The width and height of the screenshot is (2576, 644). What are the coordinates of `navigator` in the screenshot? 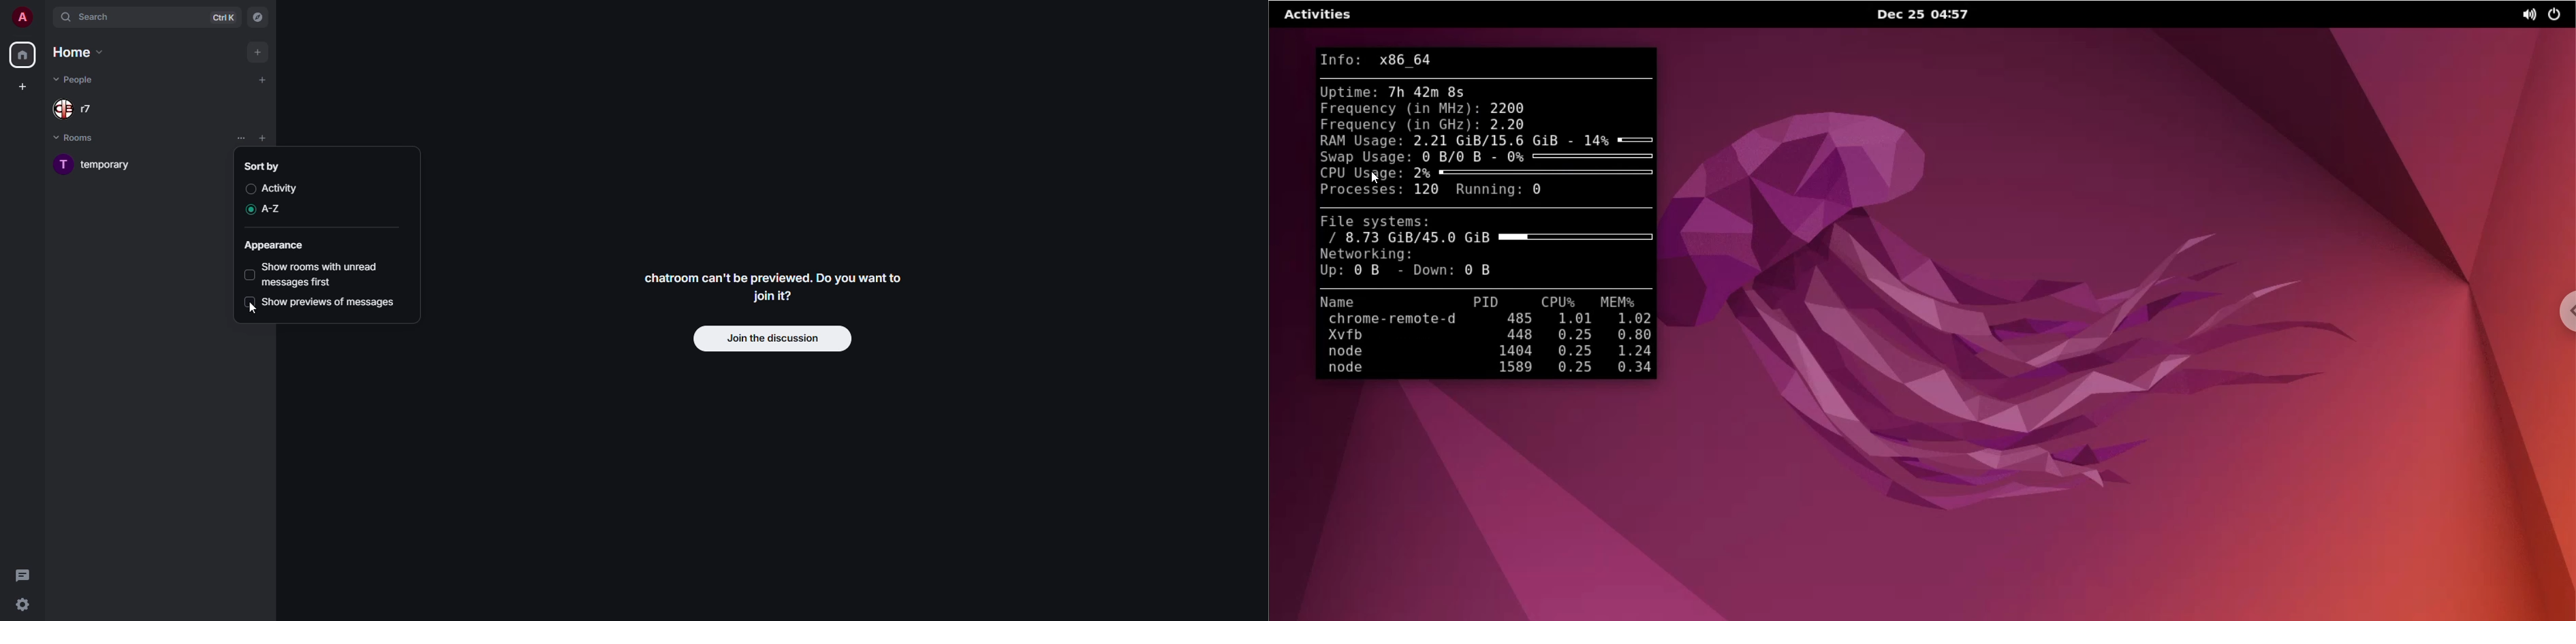 It's located at (258, 17).